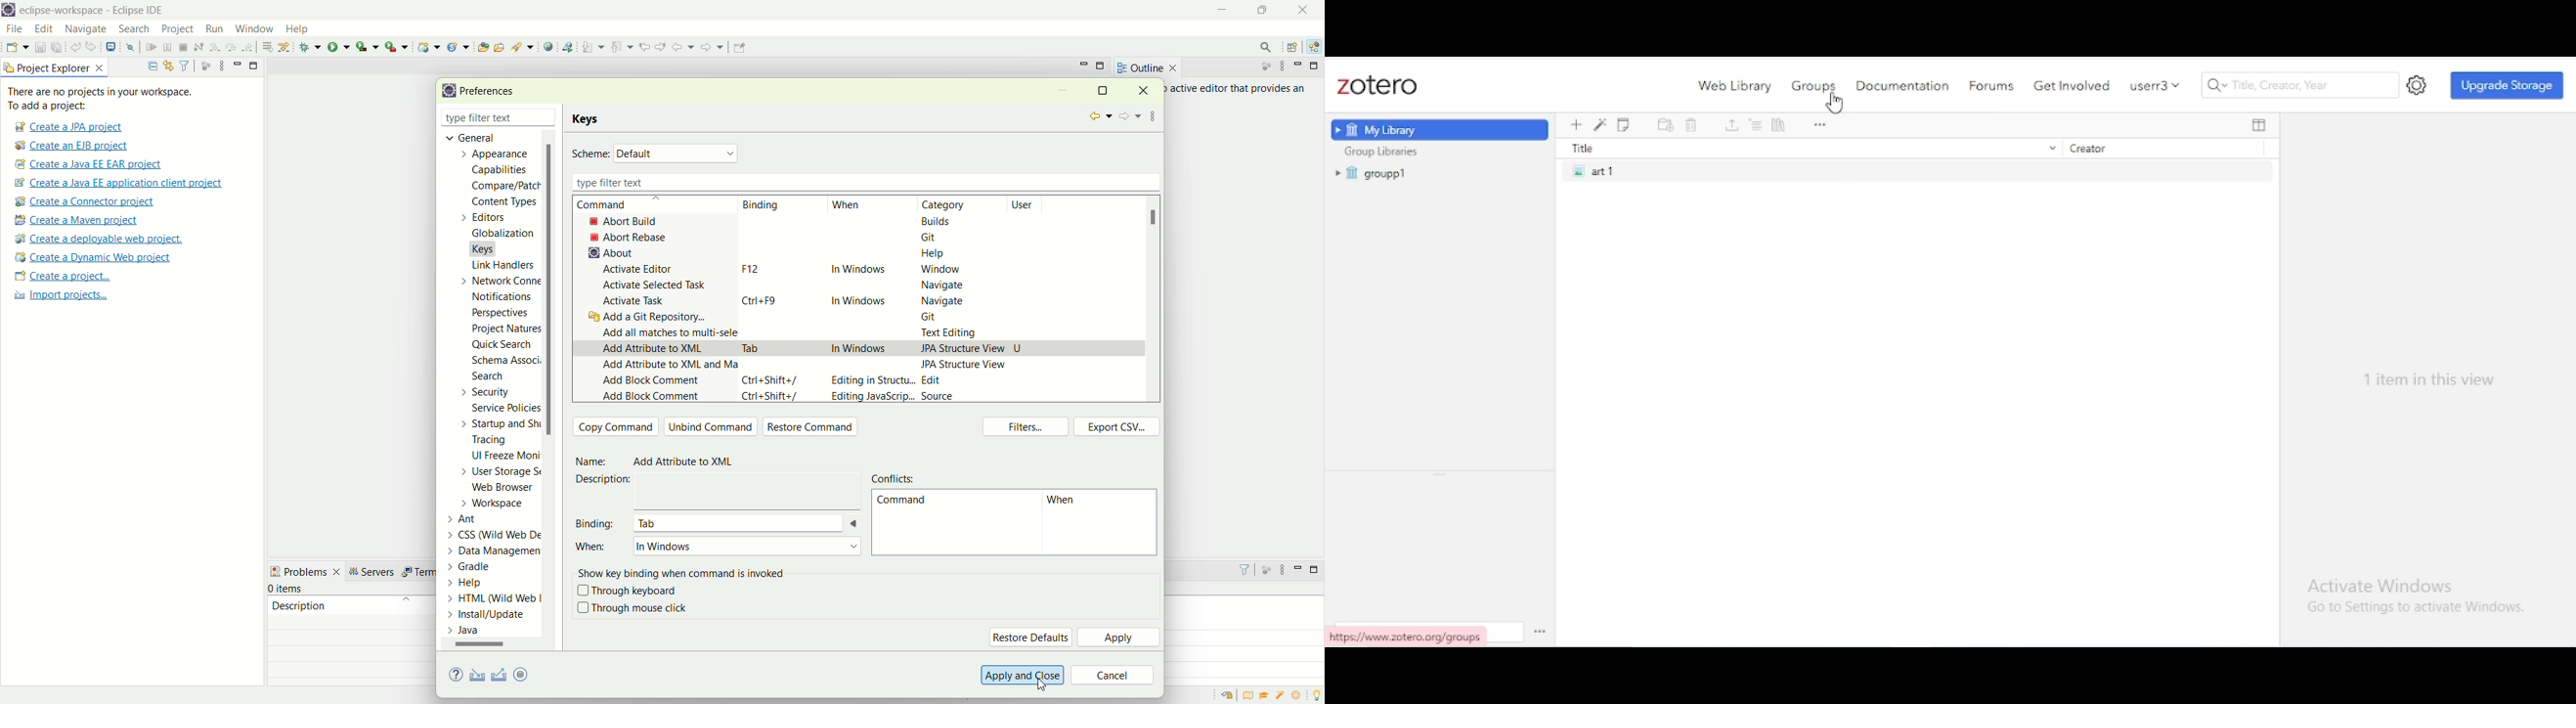  What do you see at coordinates (1281, 573) in the screenshot?
I see `view menu` at bounding box center [1281, 573].